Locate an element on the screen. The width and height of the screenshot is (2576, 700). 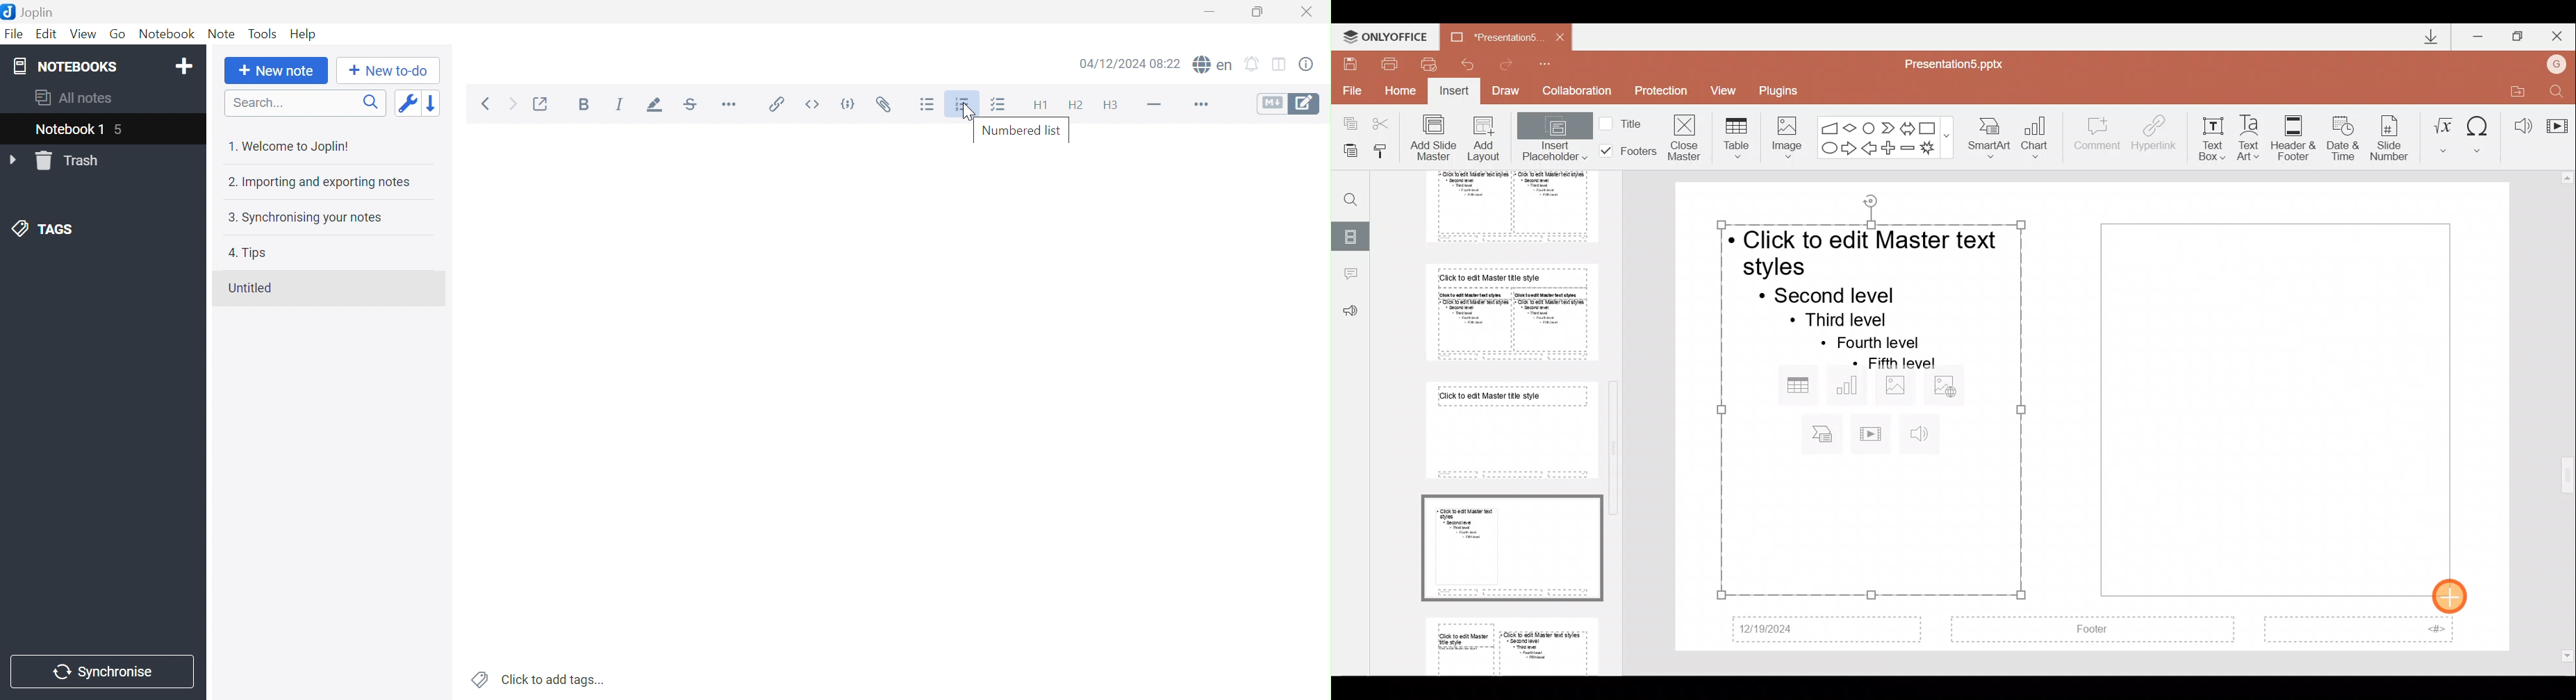
Footers is located at coordinates (1626, 151).